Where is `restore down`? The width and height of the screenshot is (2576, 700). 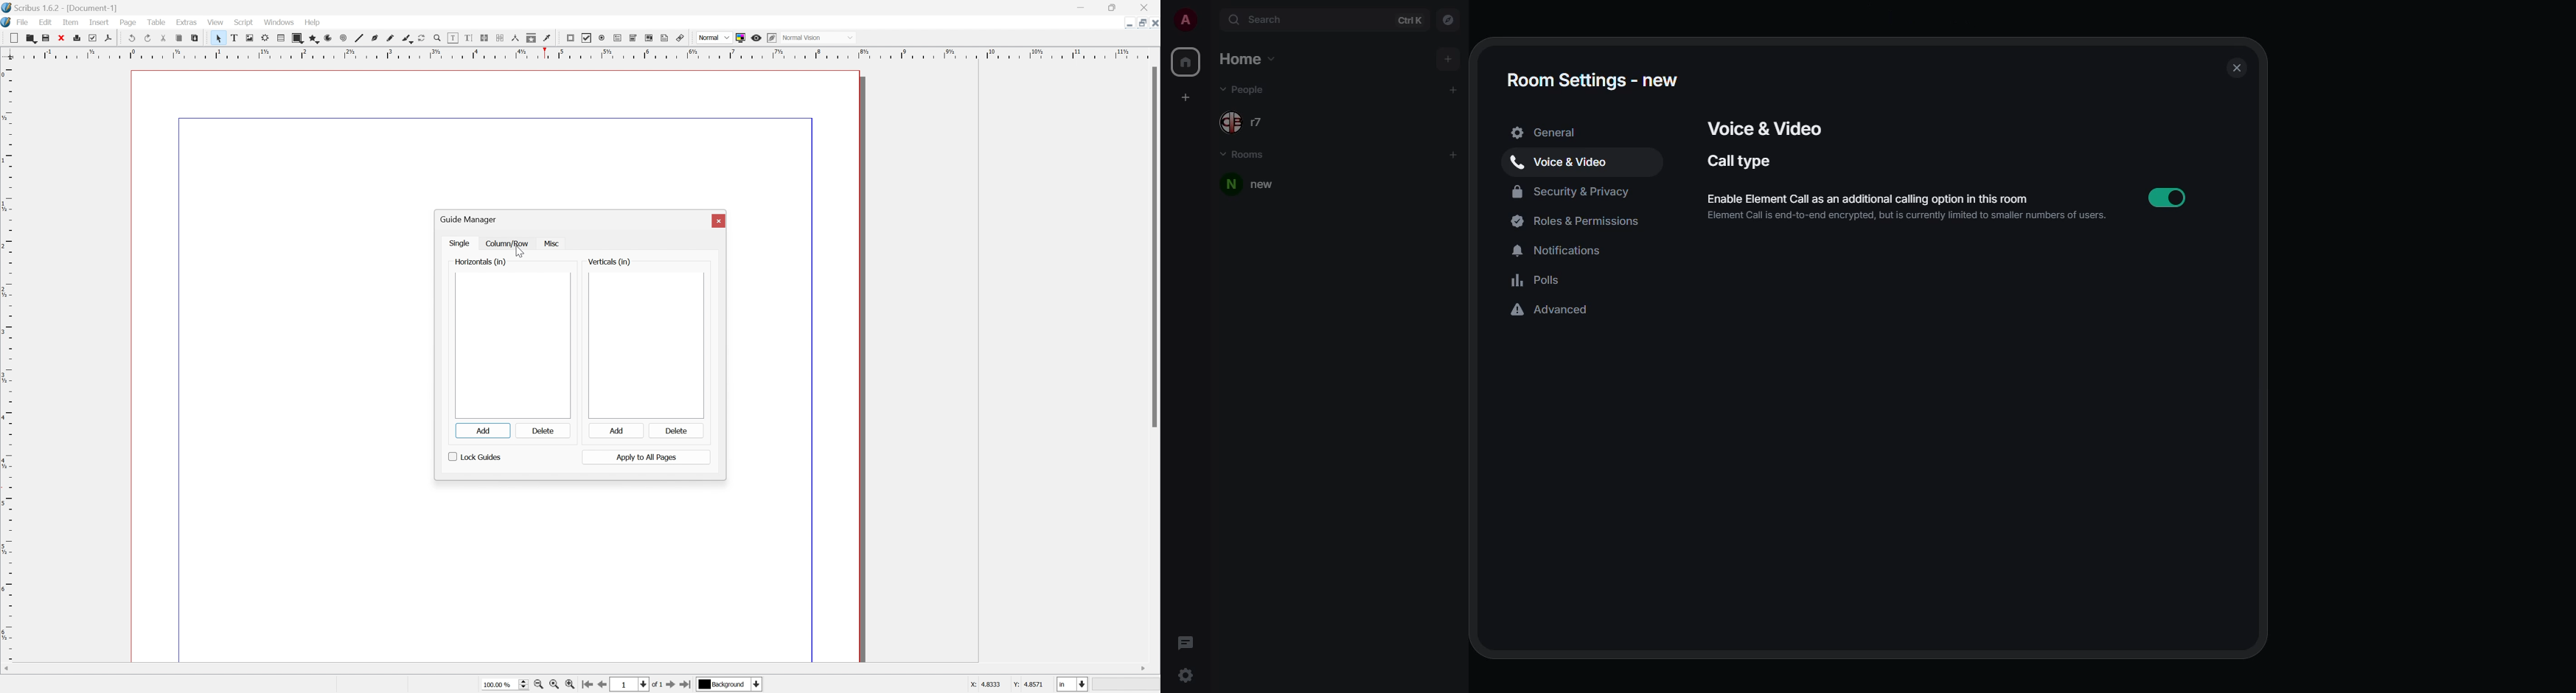 restore down is located at coordinates (1139, 23).